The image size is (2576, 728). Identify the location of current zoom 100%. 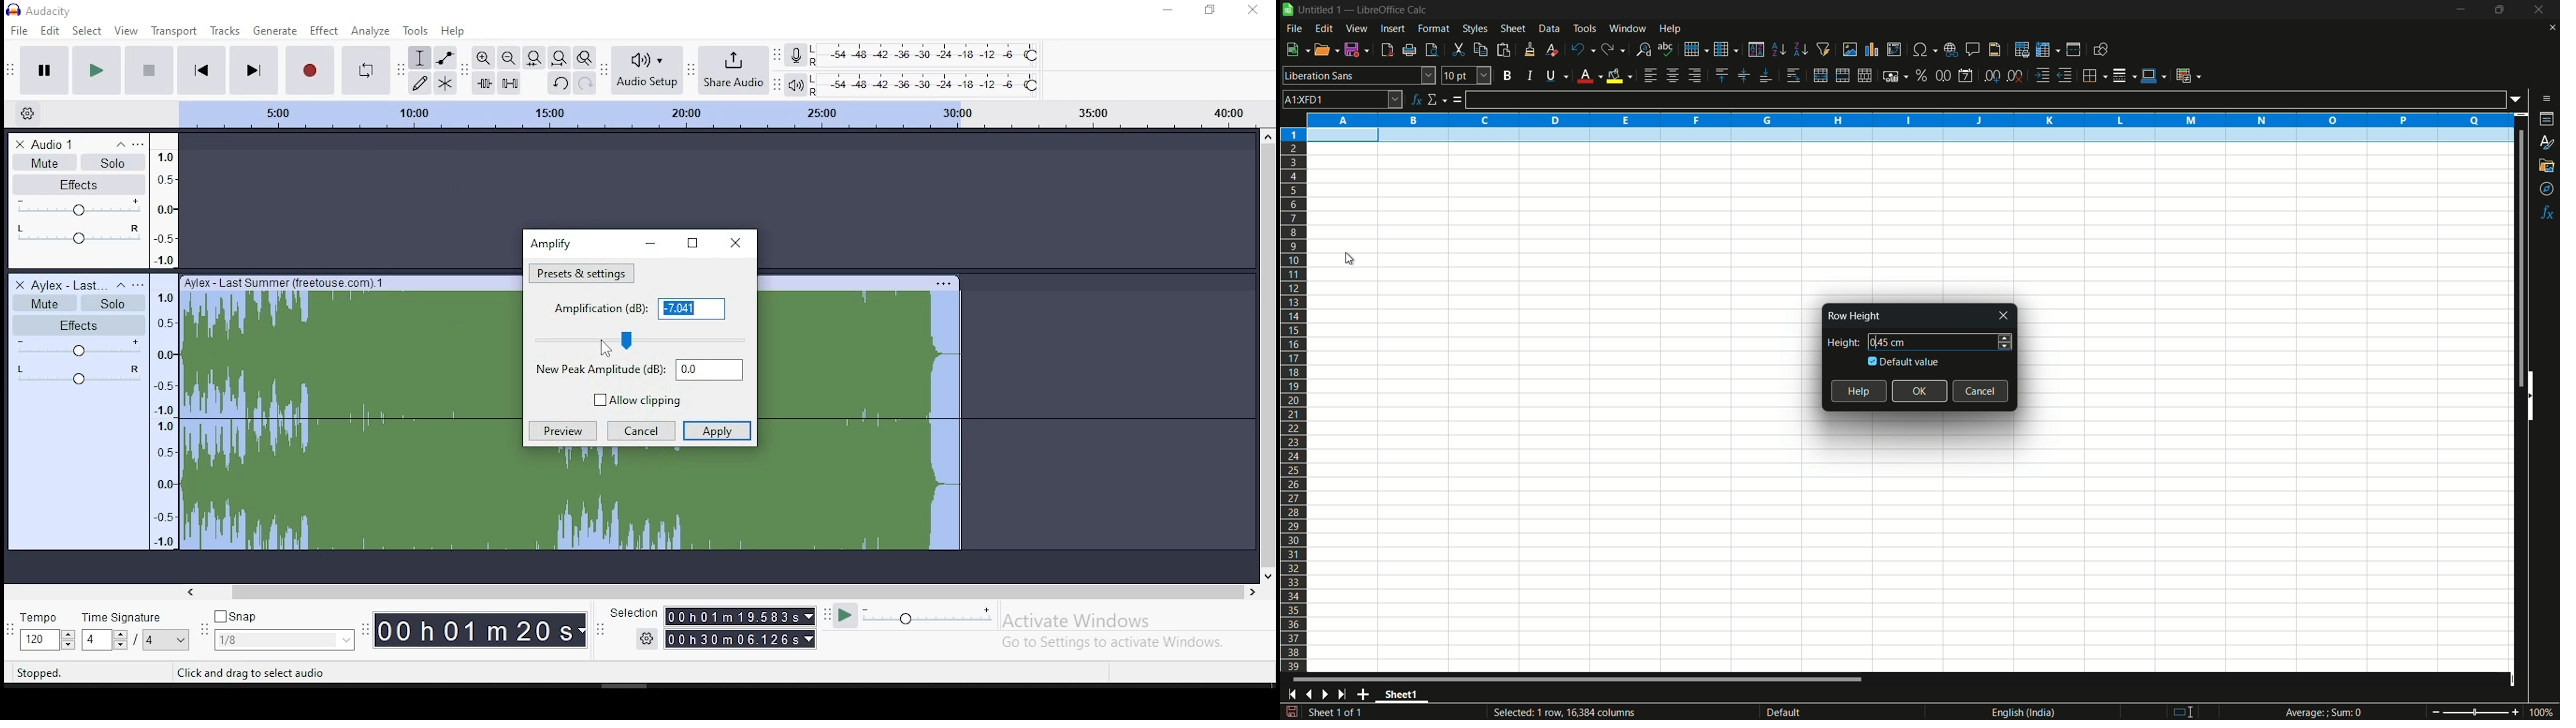
(2543, 712).